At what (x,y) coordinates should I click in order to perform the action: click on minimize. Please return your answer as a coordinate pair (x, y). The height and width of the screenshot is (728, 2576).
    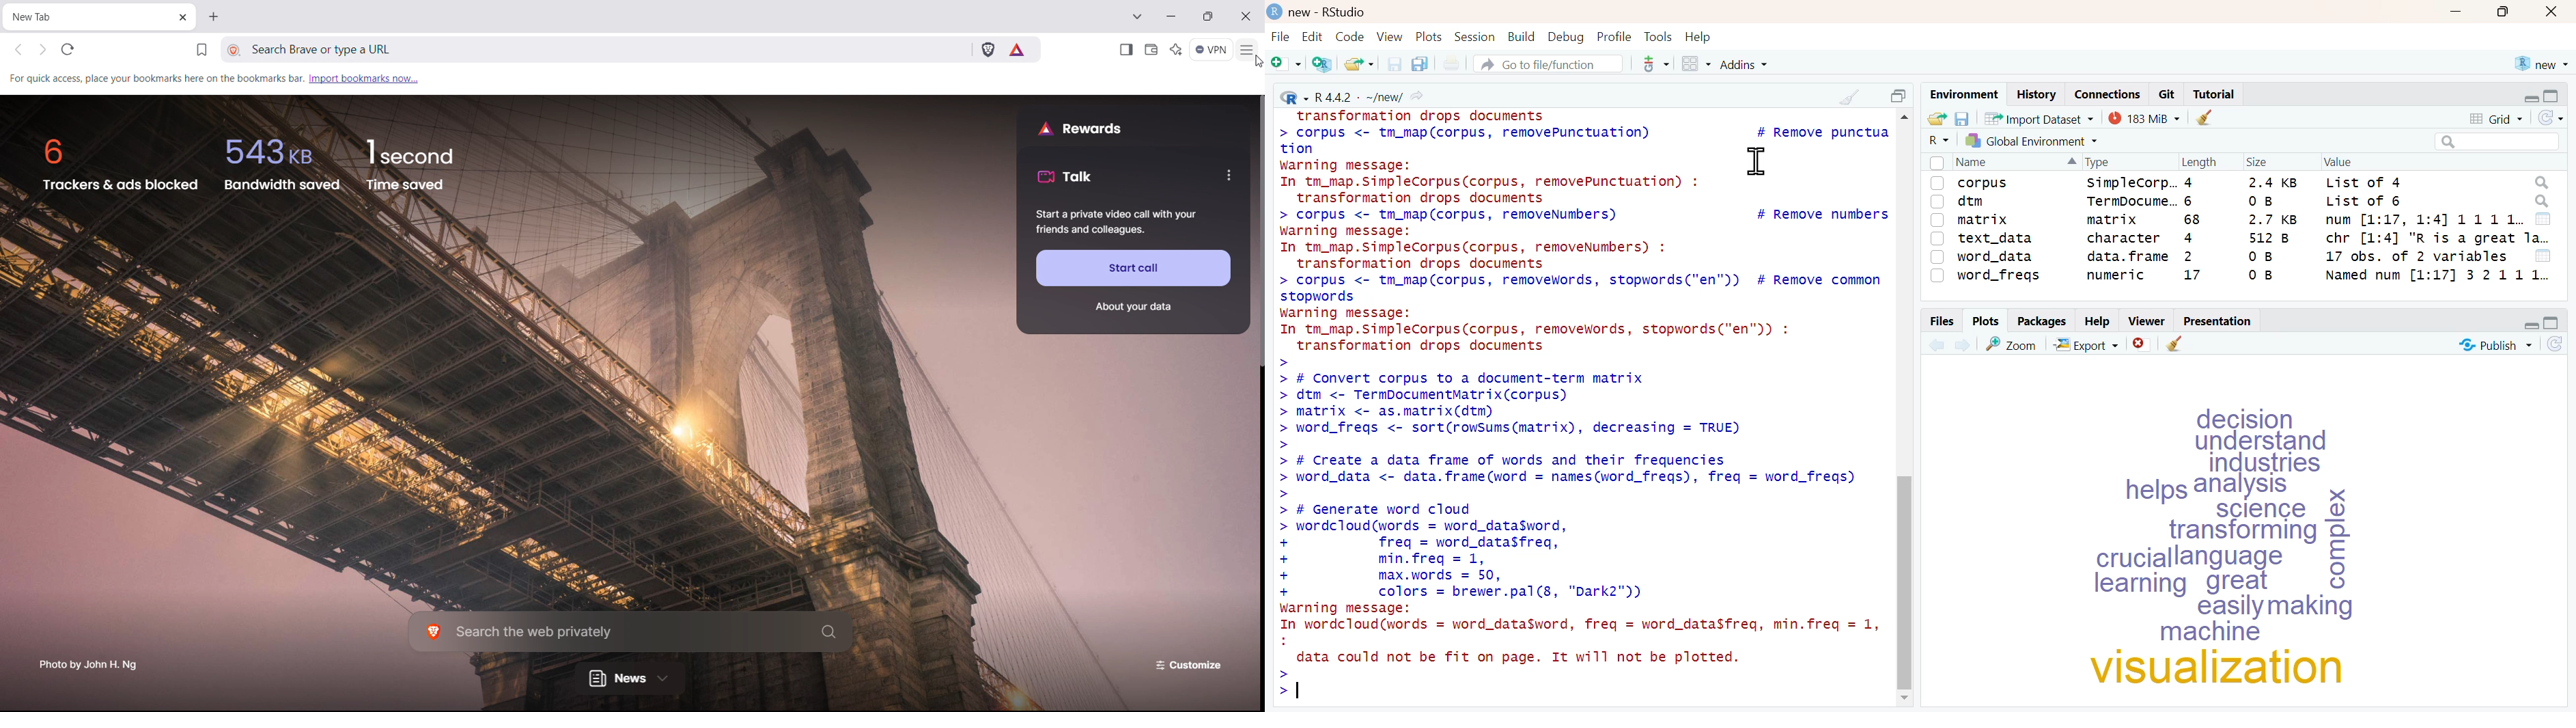
    Looking at the image, I should click on (2527, 323).